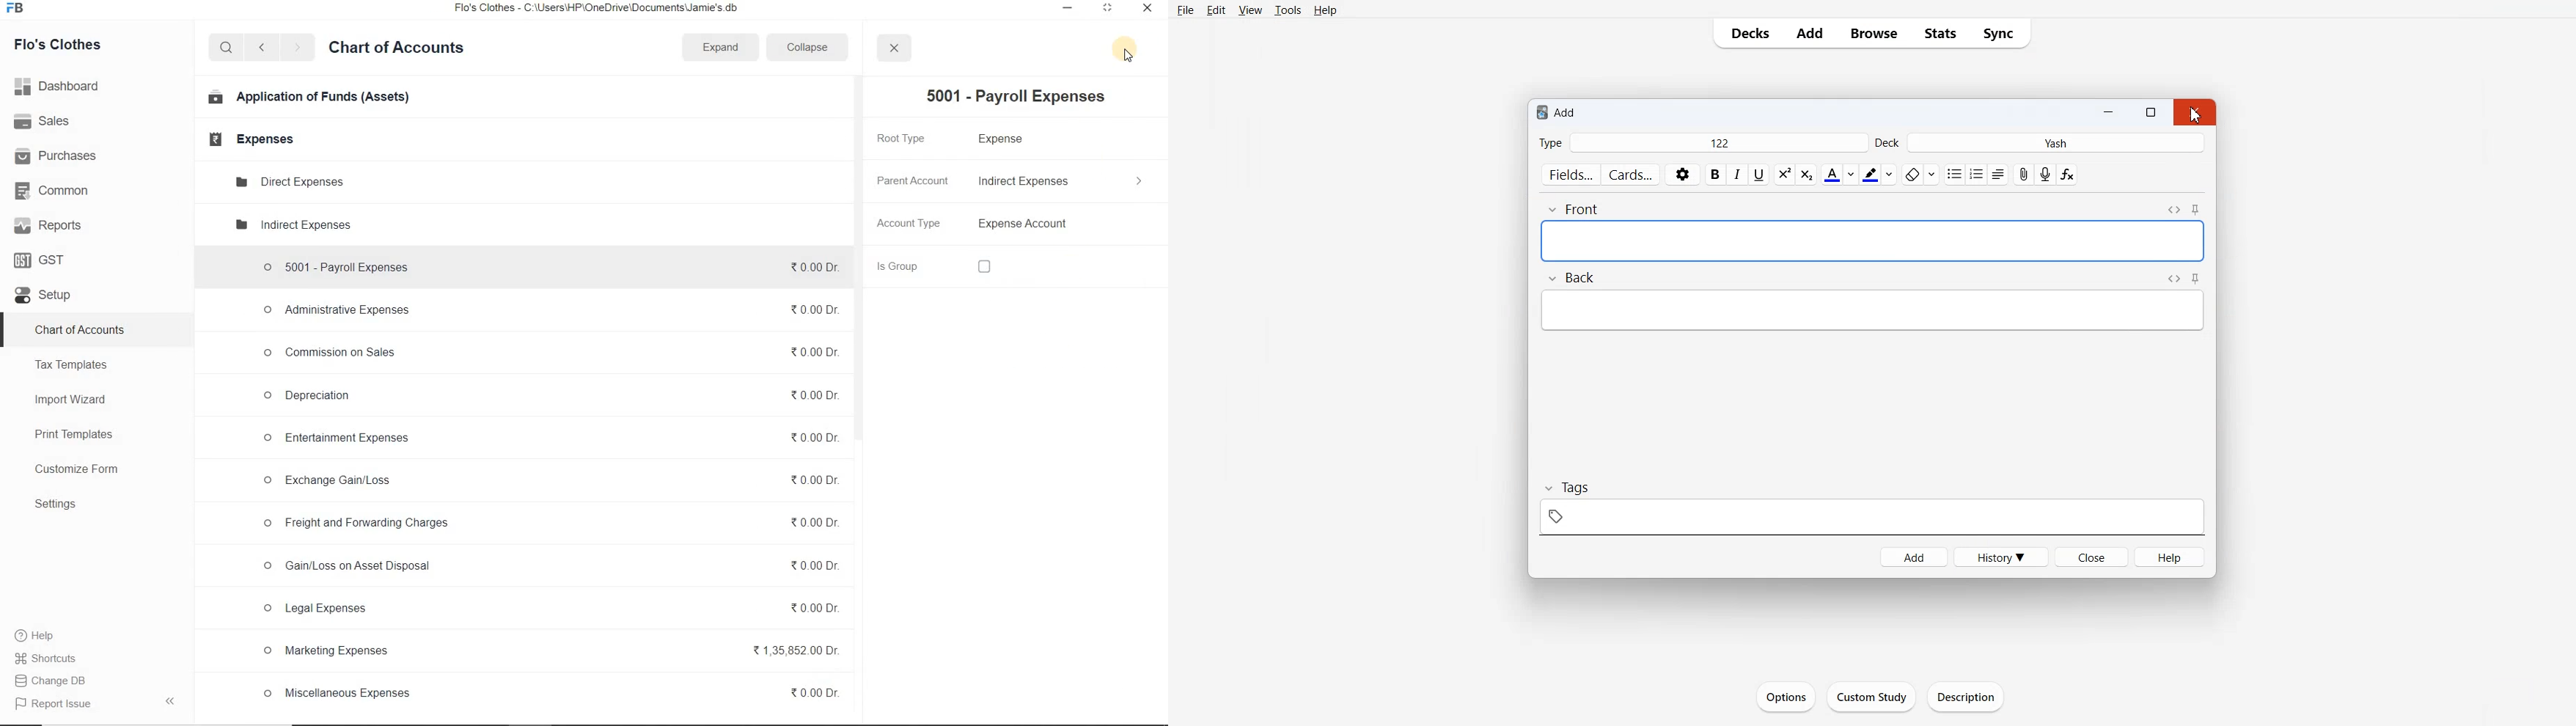  I want to click on Help, so click(2170, 557).